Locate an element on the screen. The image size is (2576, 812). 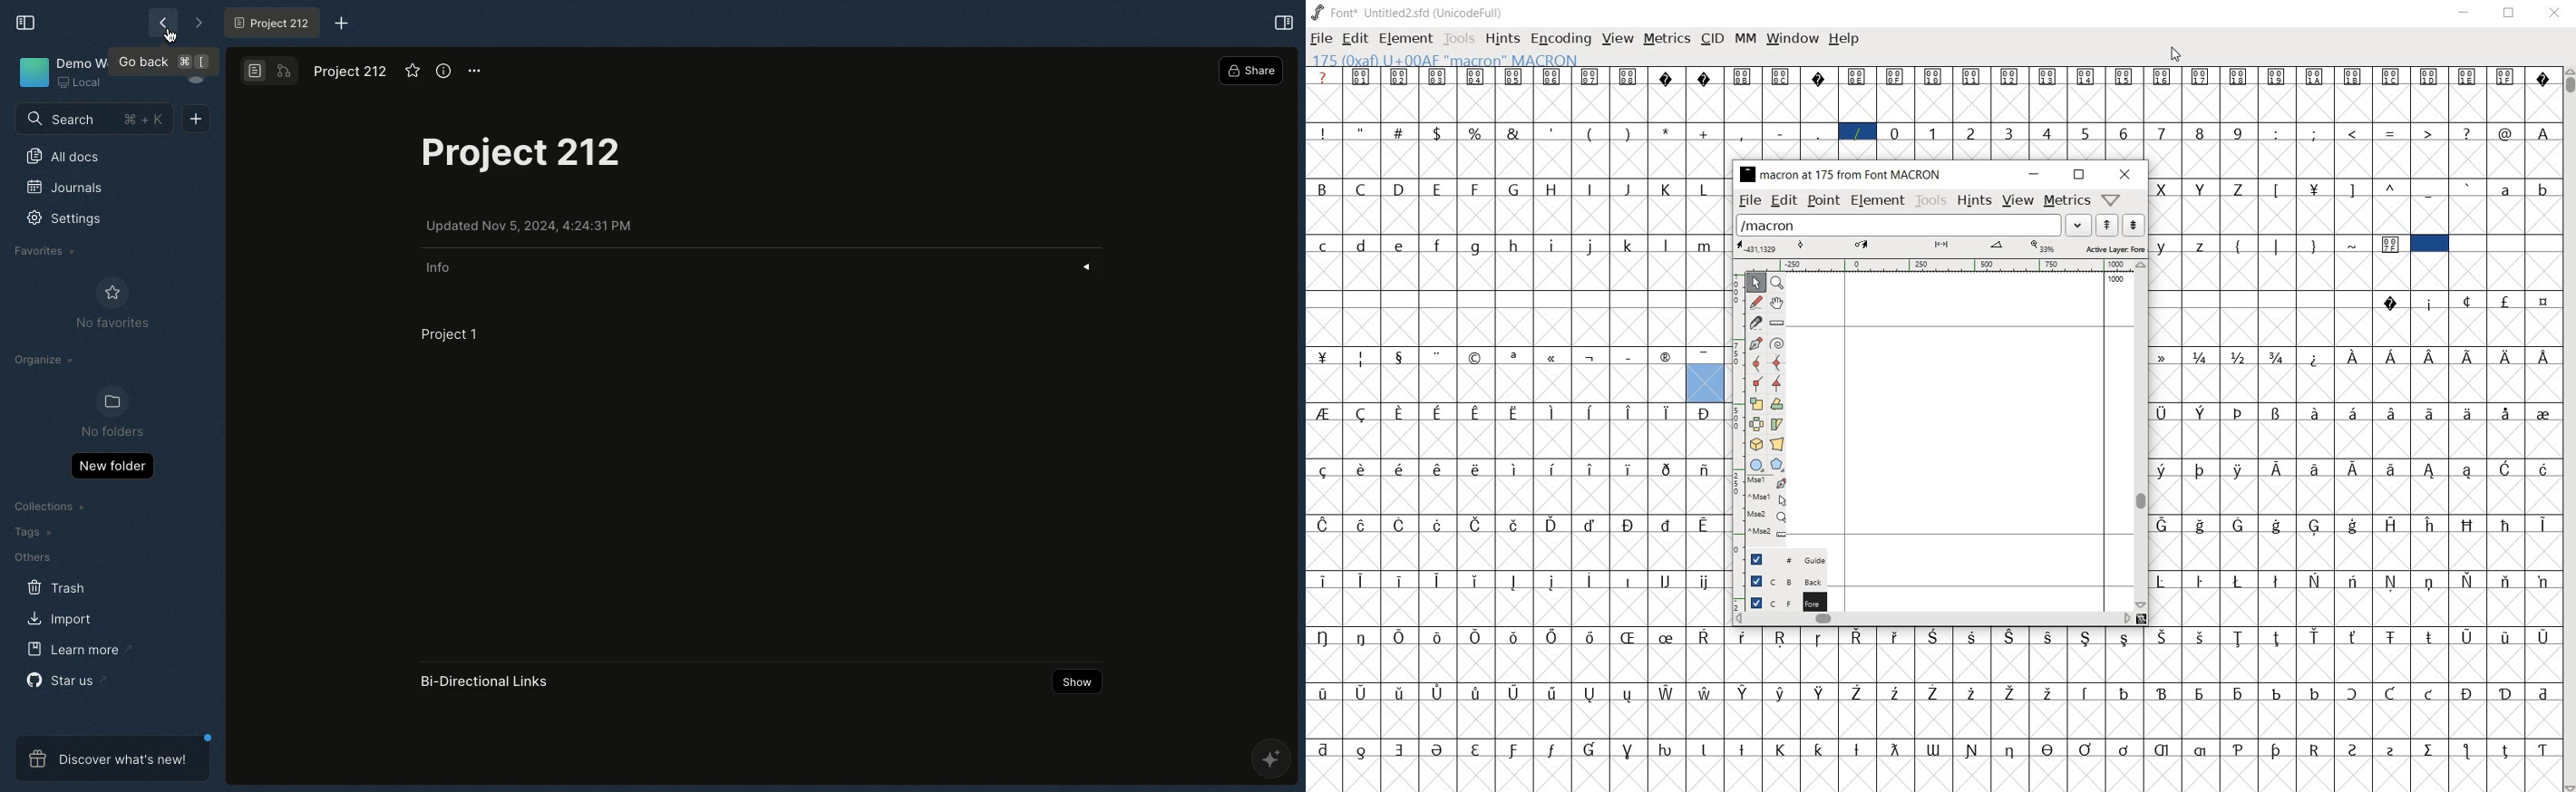
Symbol is located at coordinates (1515, 469).